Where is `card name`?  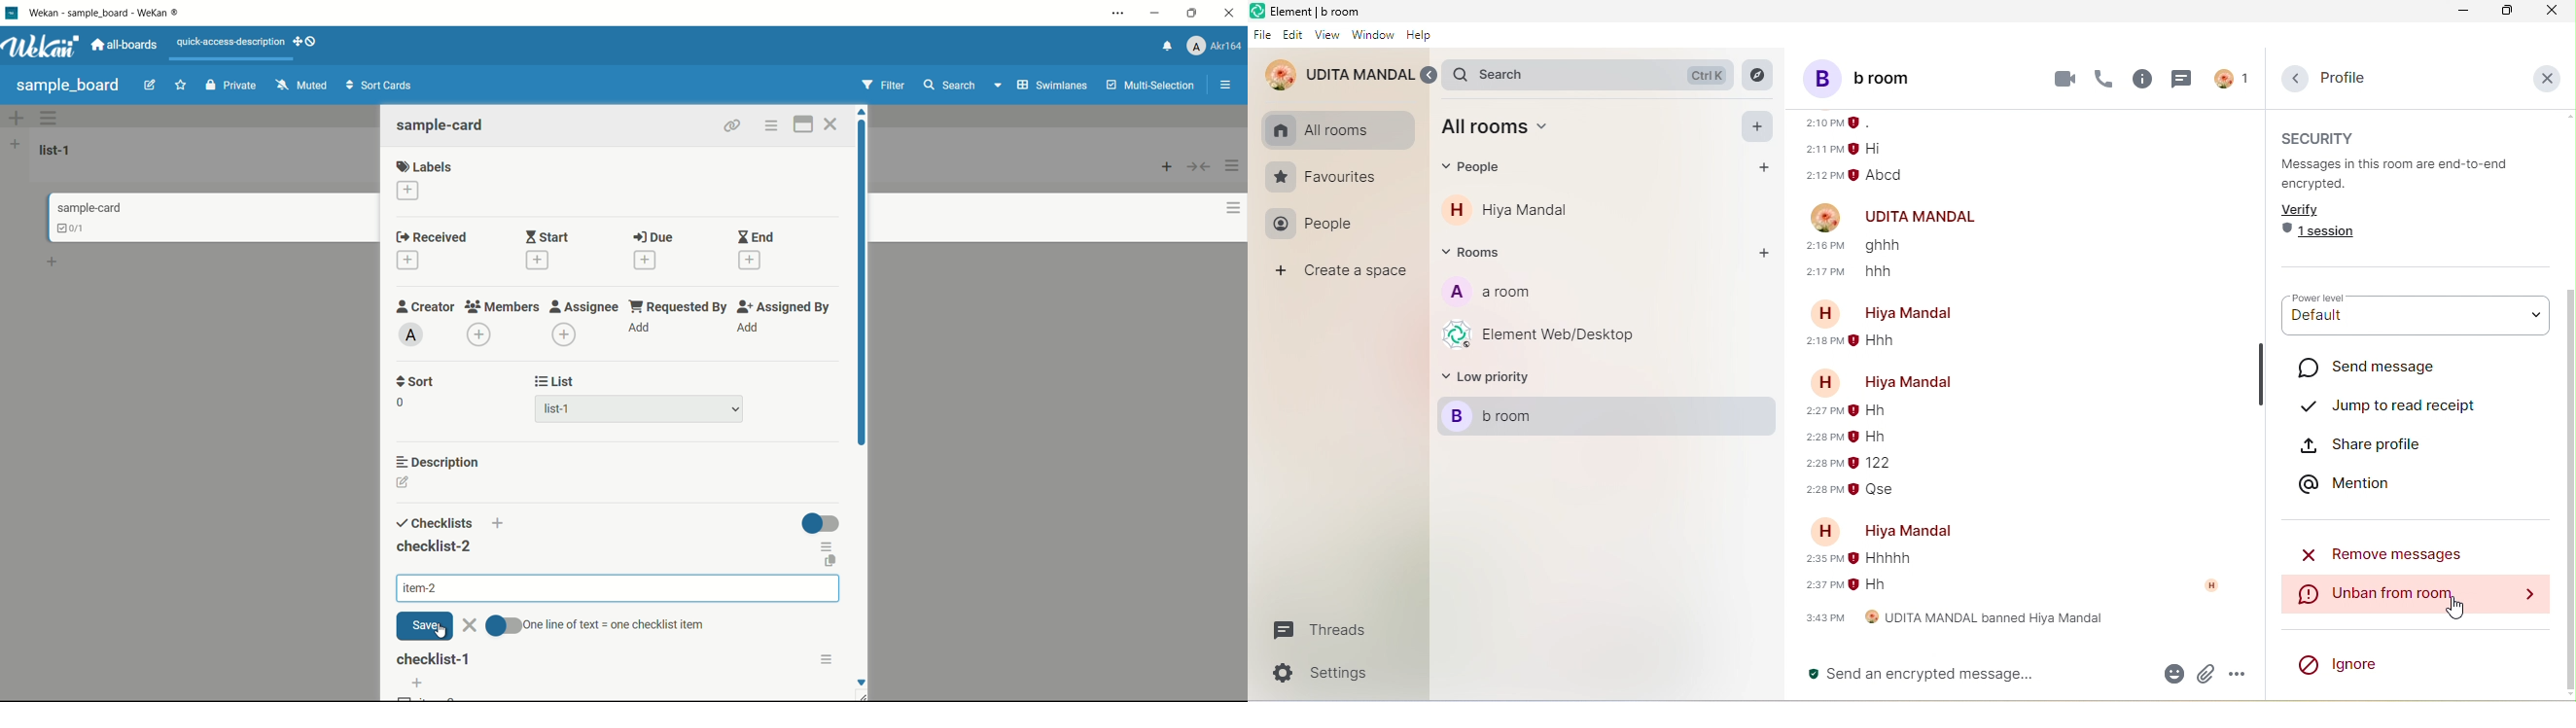 card name is located at coordinates (89, 207).